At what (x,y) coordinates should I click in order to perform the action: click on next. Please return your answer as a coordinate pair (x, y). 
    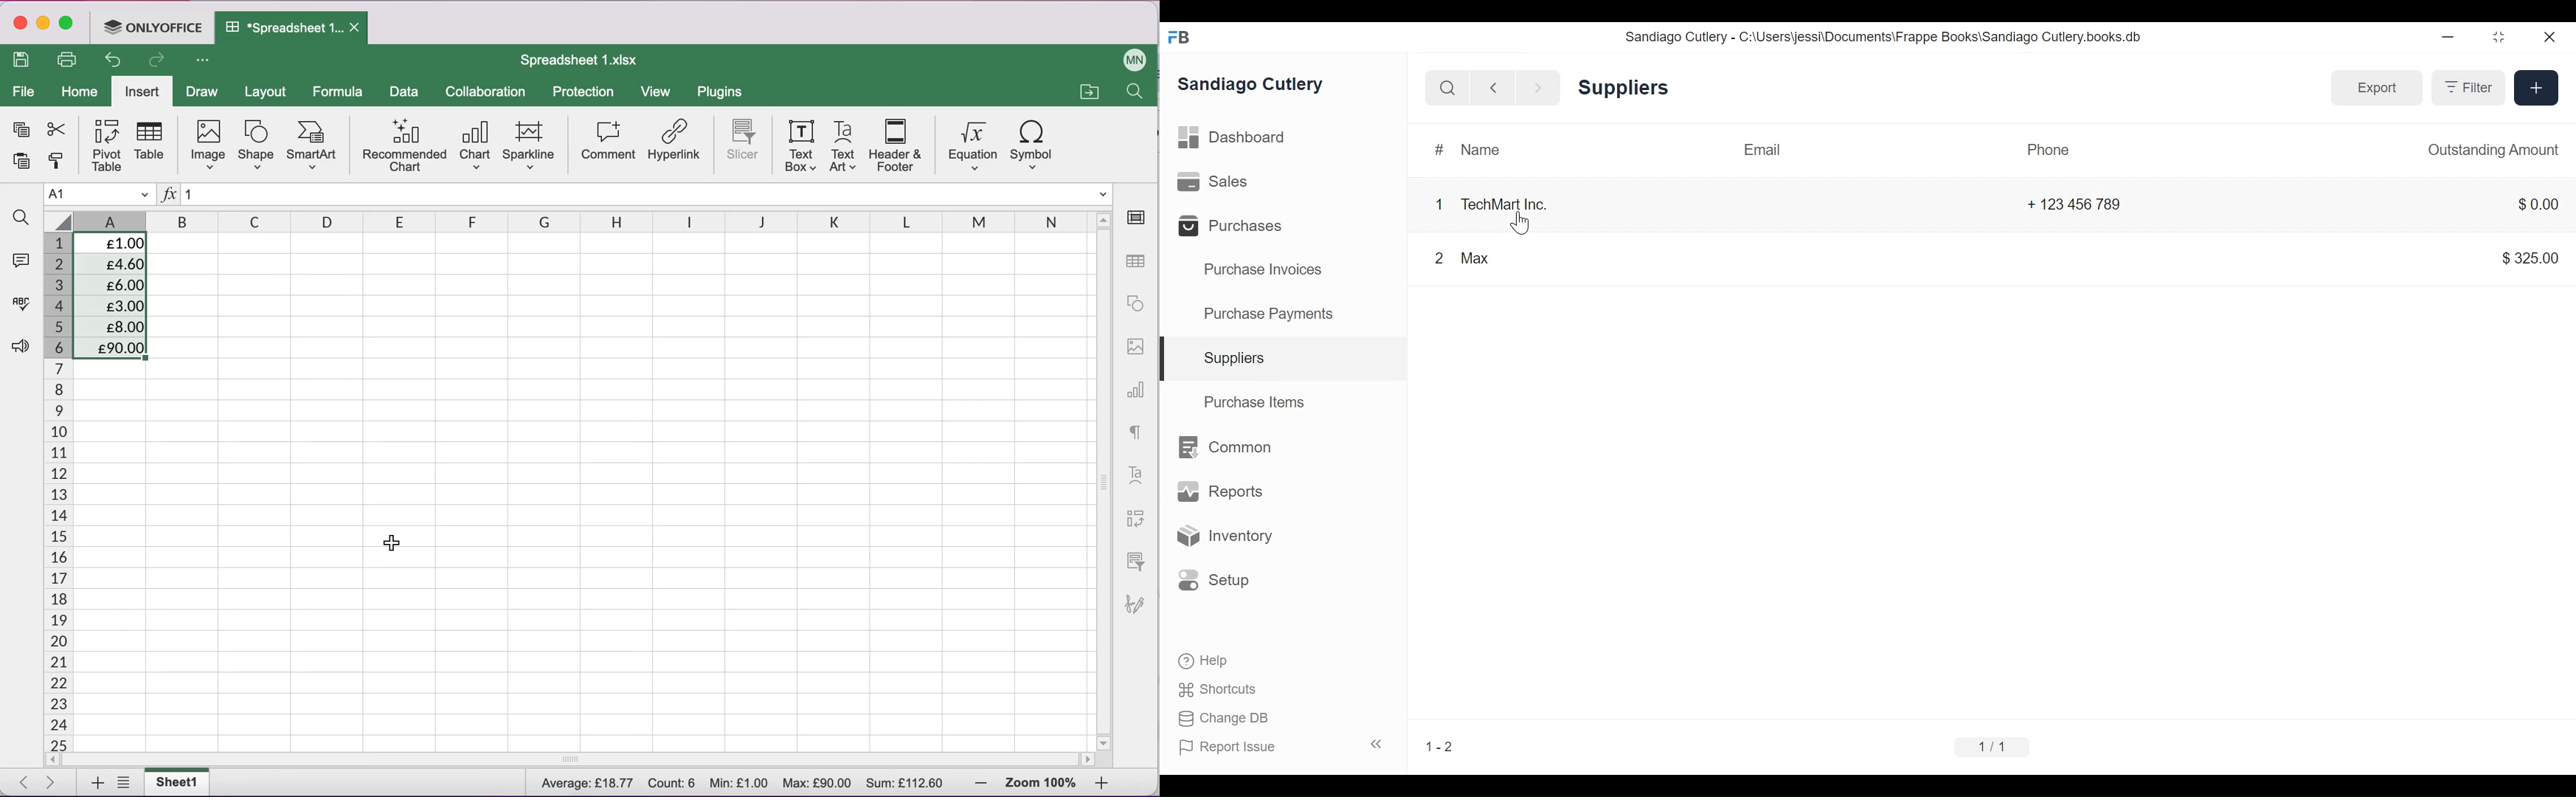
    Looking at the image, I should click on (1537, 86).